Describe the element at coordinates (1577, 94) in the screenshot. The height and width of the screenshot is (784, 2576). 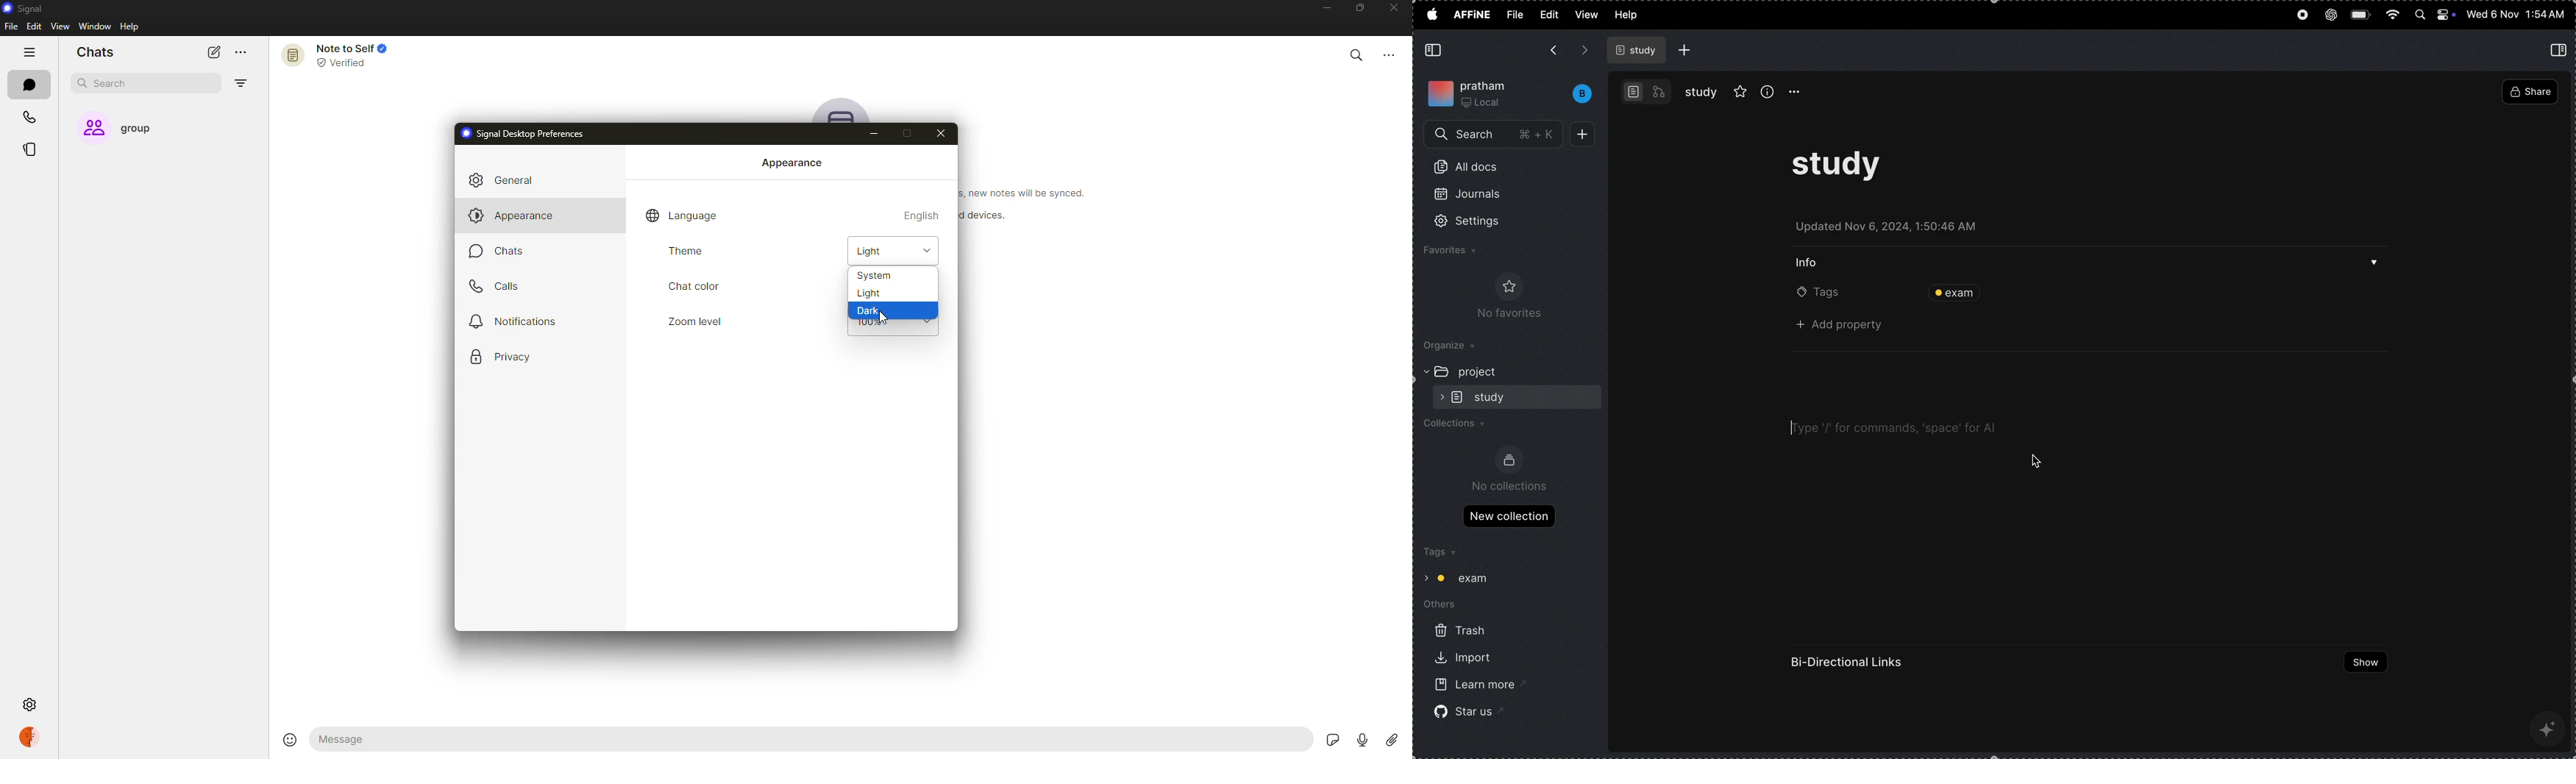
I see `bench` at that location.